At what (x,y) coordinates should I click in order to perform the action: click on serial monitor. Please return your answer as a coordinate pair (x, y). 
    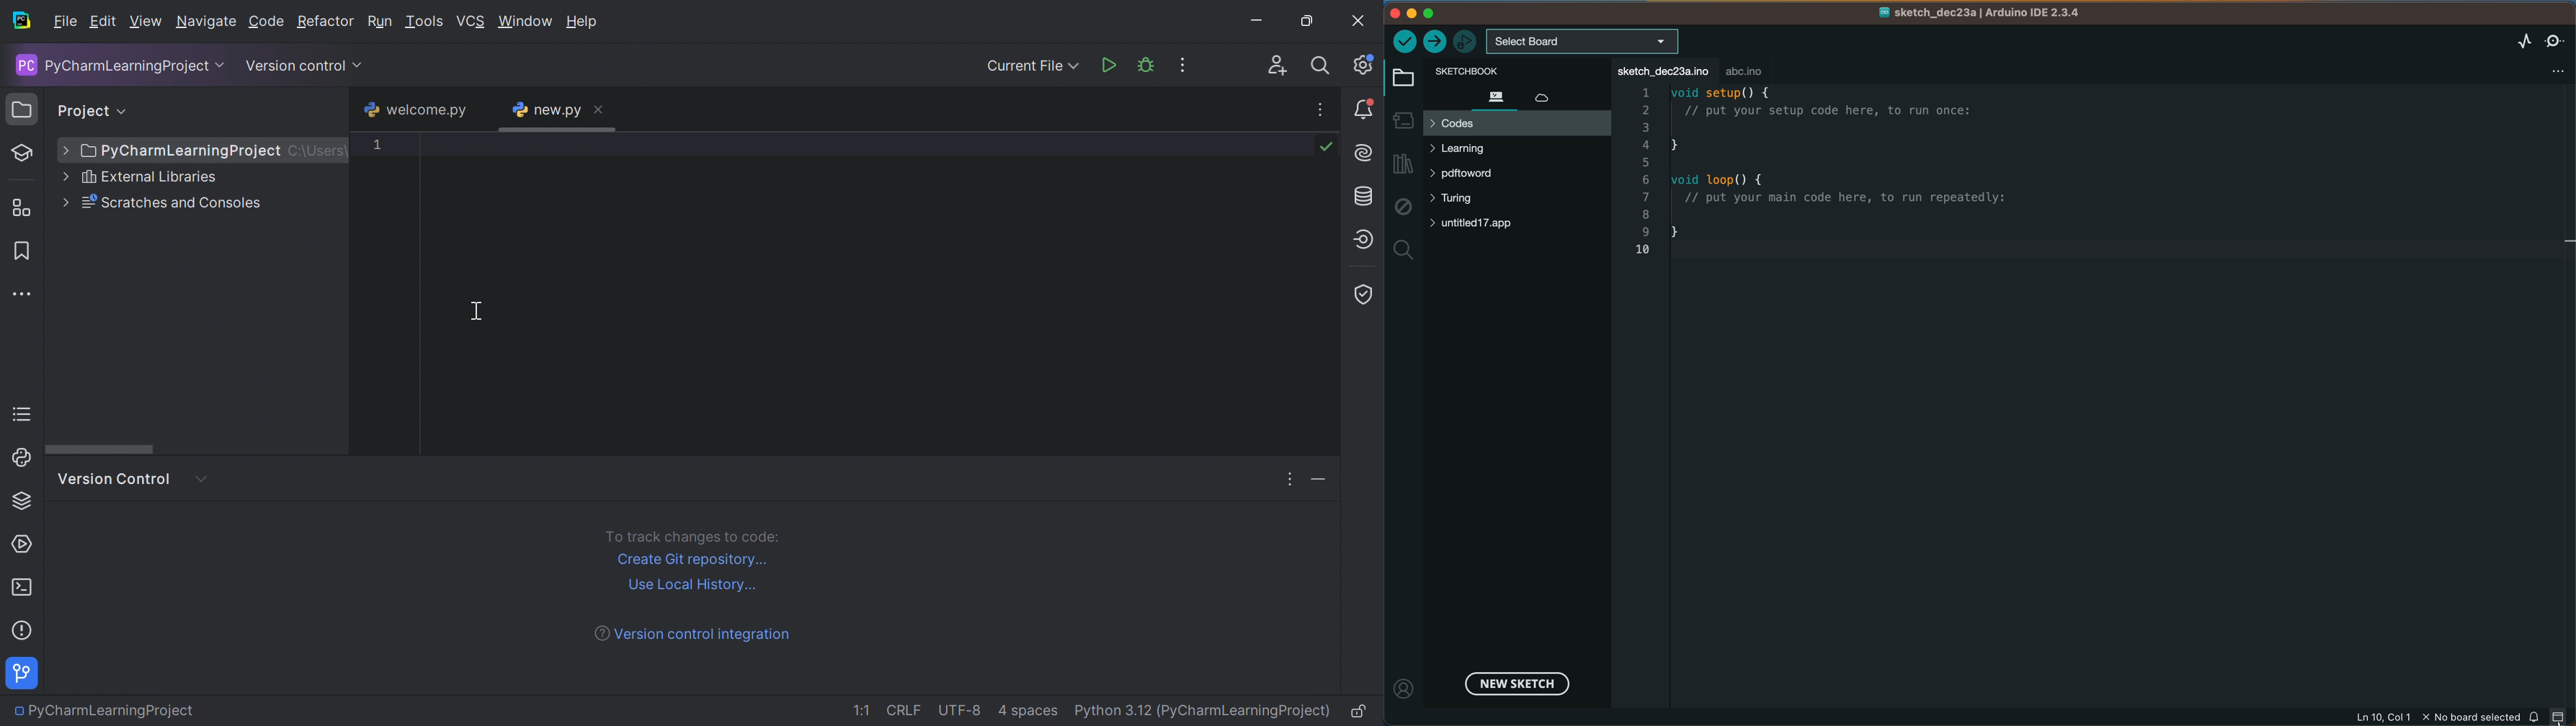
    Looking at the image, I should click on (2555, 37).